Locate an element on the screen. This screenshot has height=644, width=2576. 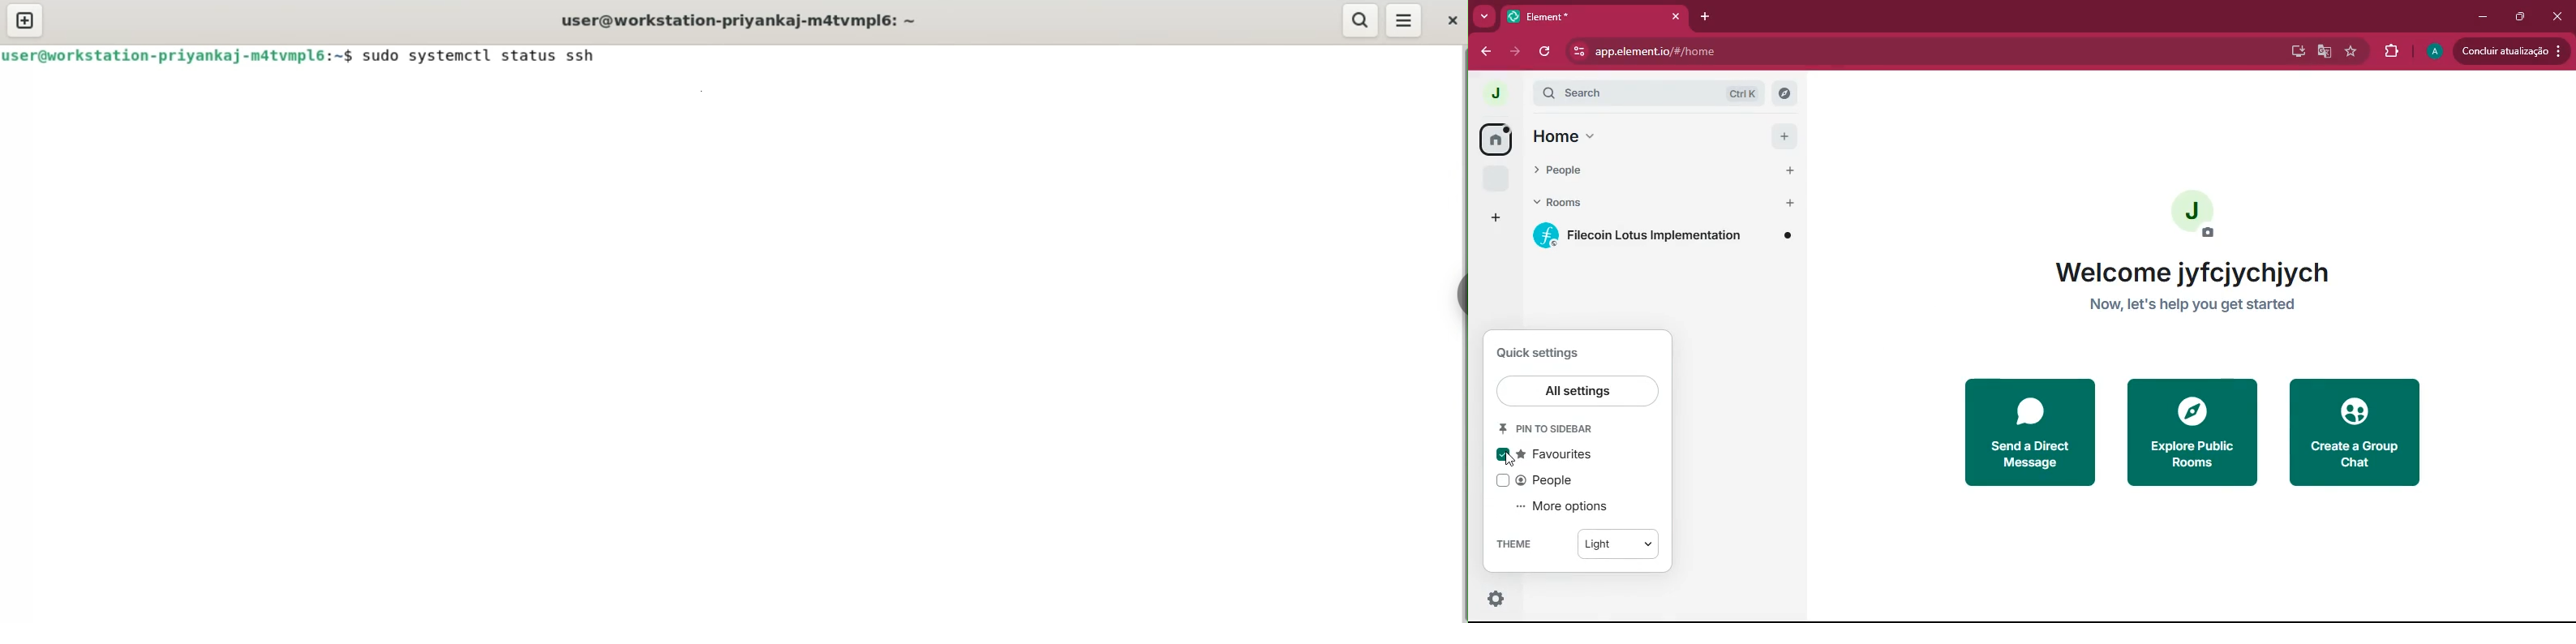
quick settings is located at coordinates (1541, 354).